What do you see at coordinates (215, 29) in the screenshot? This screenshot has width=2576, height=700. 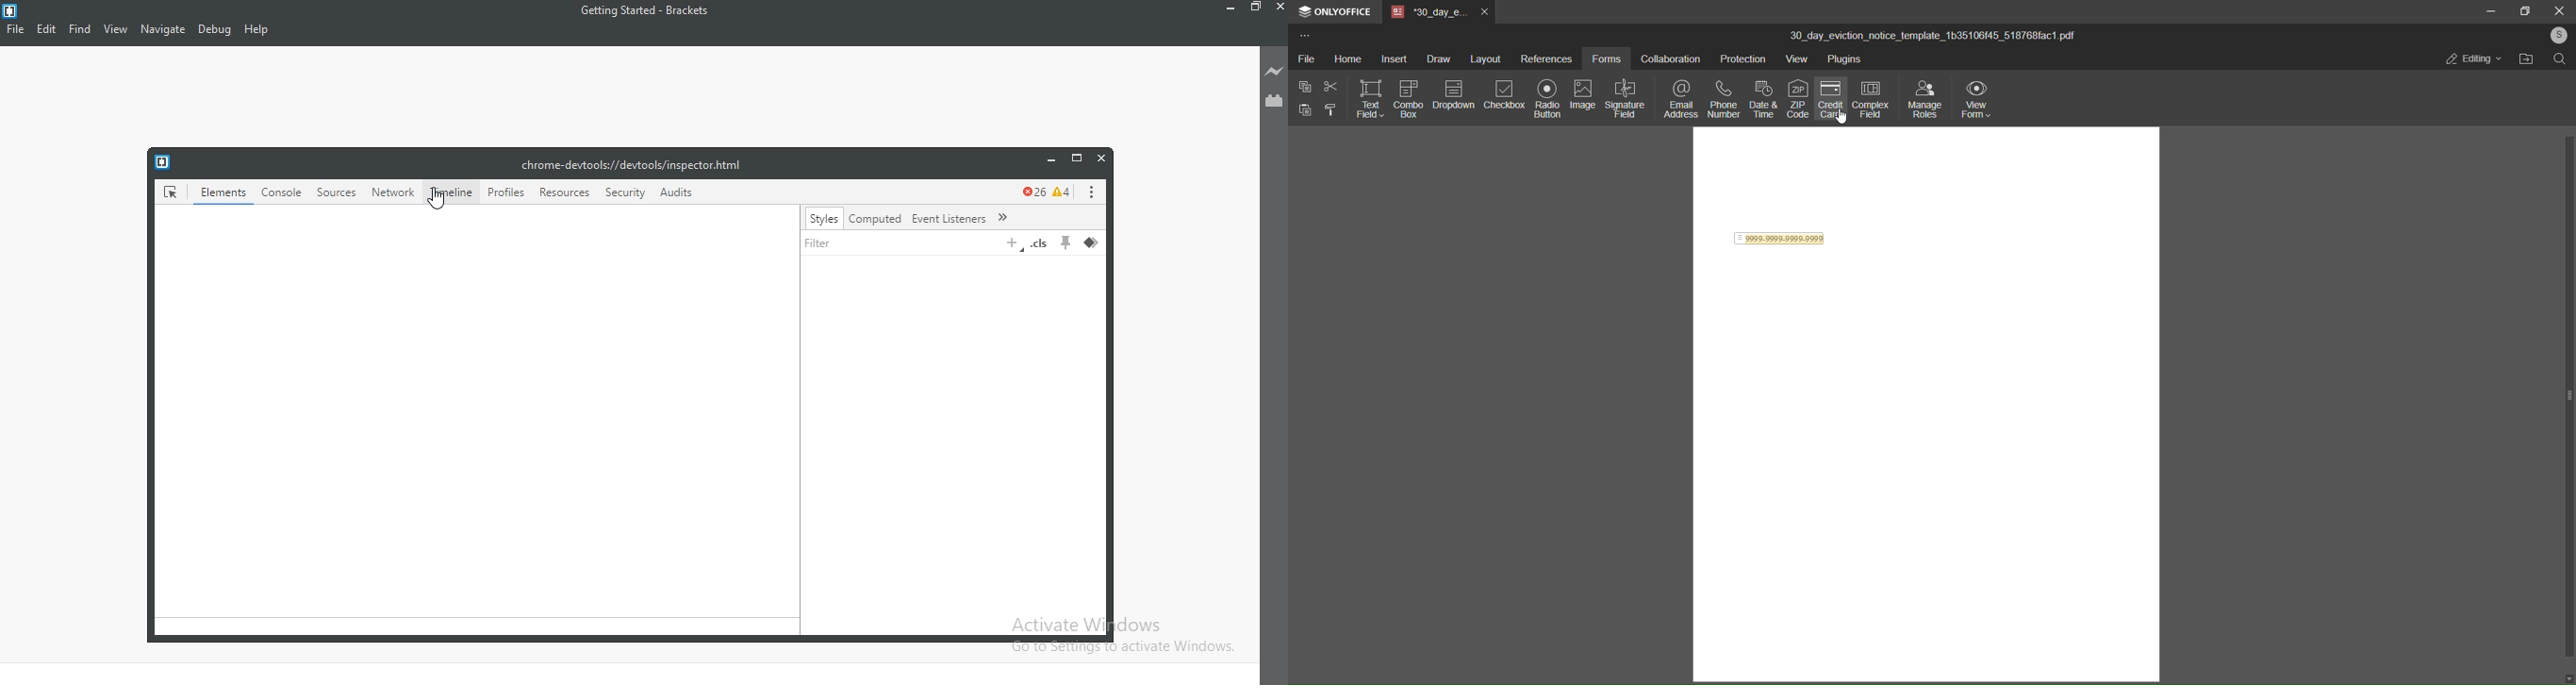 I see `Debug` at bounding box center [215, 29].